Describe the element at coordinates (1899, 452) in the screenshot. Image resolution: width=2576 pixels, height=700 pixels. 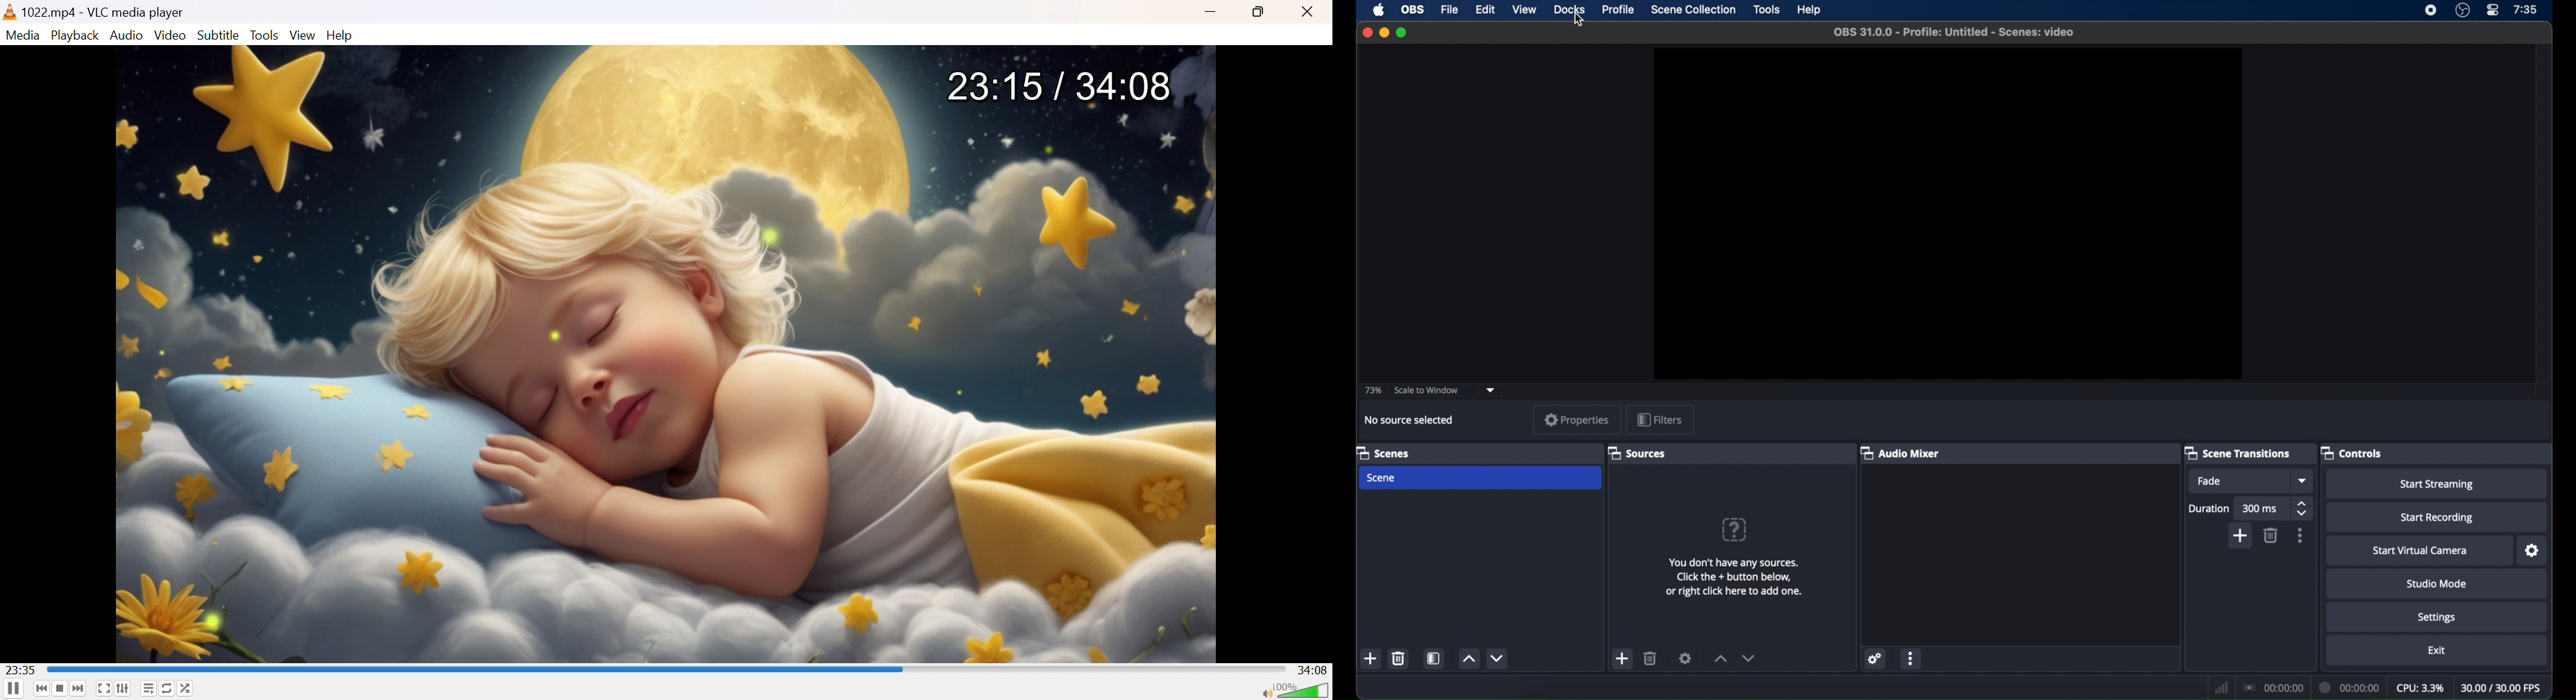
I see `audio mixer` at that location.